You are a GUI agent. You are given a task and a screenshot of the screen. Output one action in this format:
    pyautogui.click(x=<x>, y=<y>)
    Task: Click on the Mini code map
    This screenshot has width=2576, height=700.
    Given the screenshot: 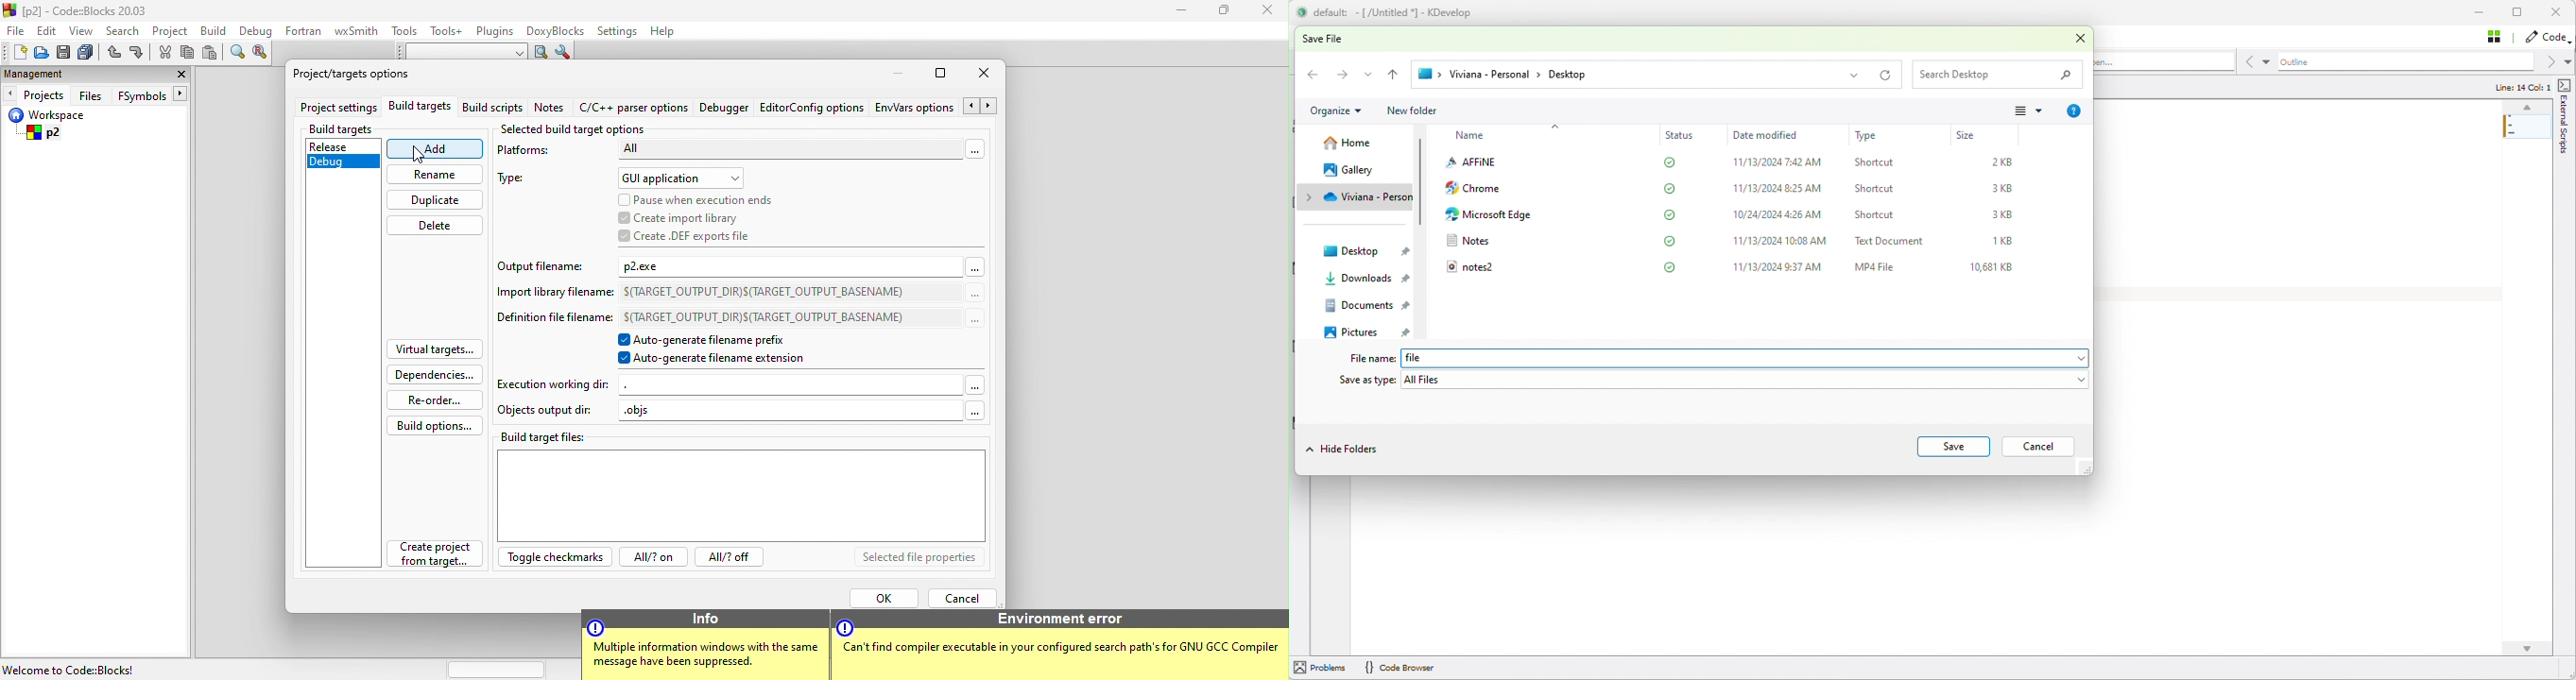 What is the action you would take?
    pyautogui.click(x=2529, y=146)
    